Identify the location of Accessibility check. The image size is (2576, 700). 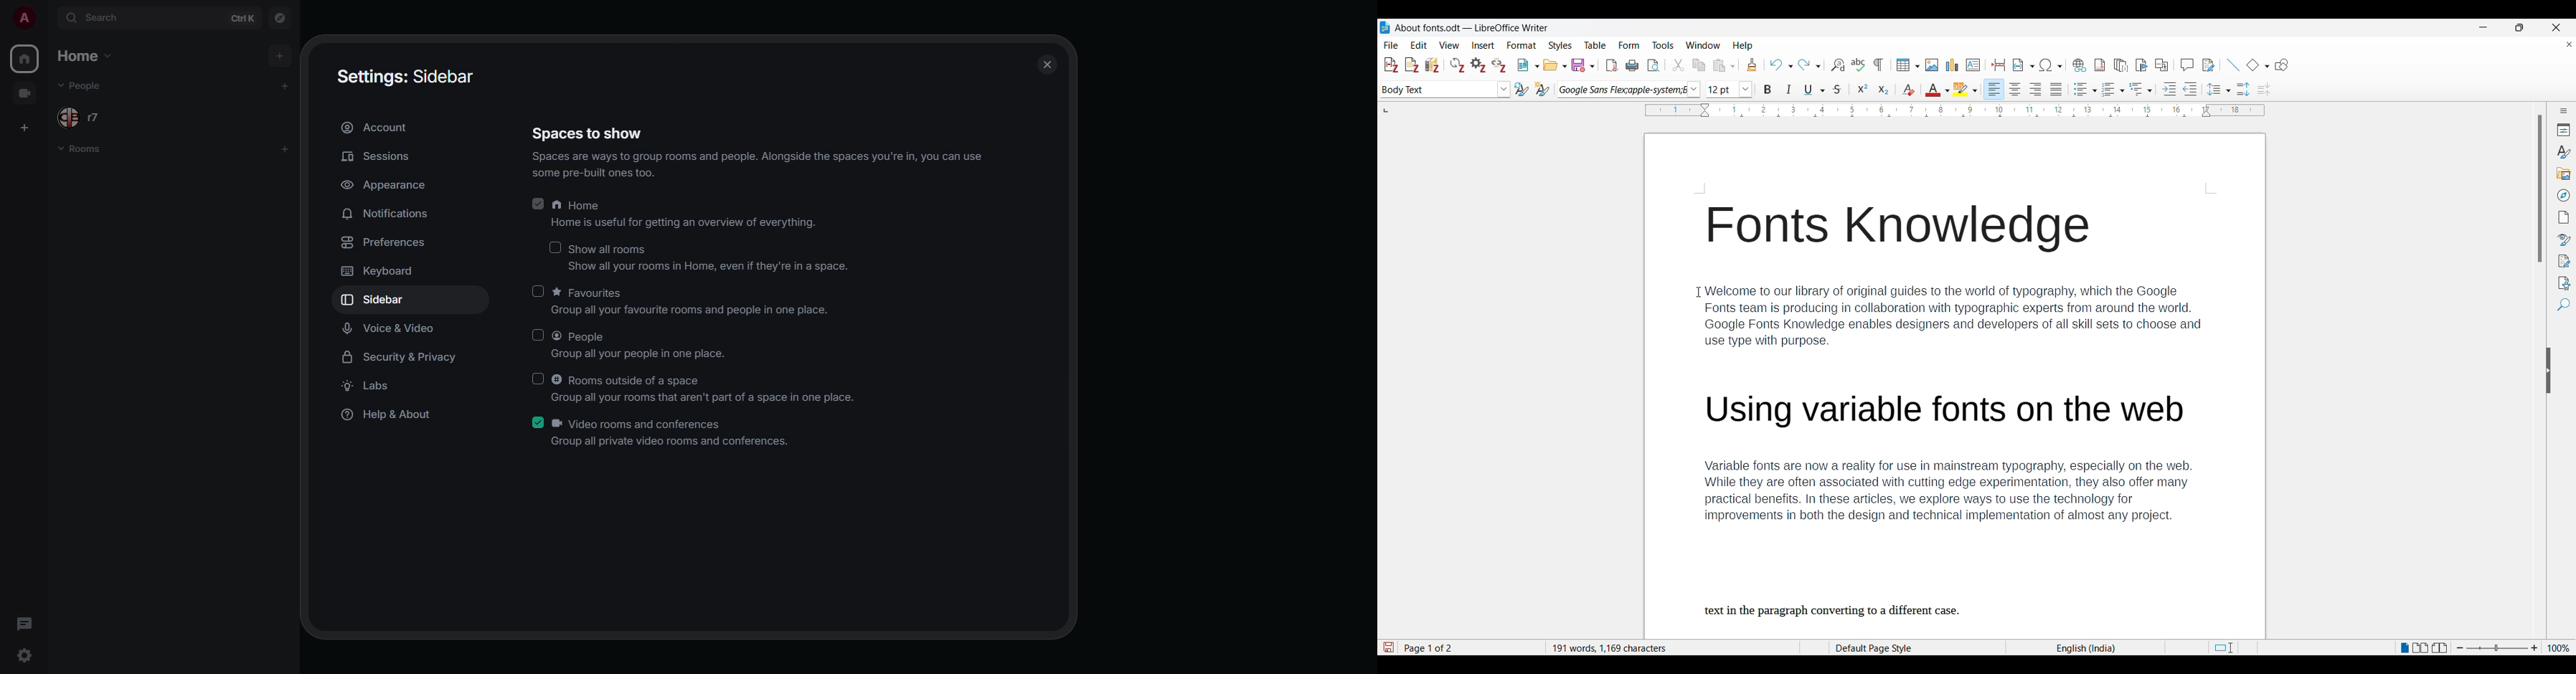
(2564, 283).